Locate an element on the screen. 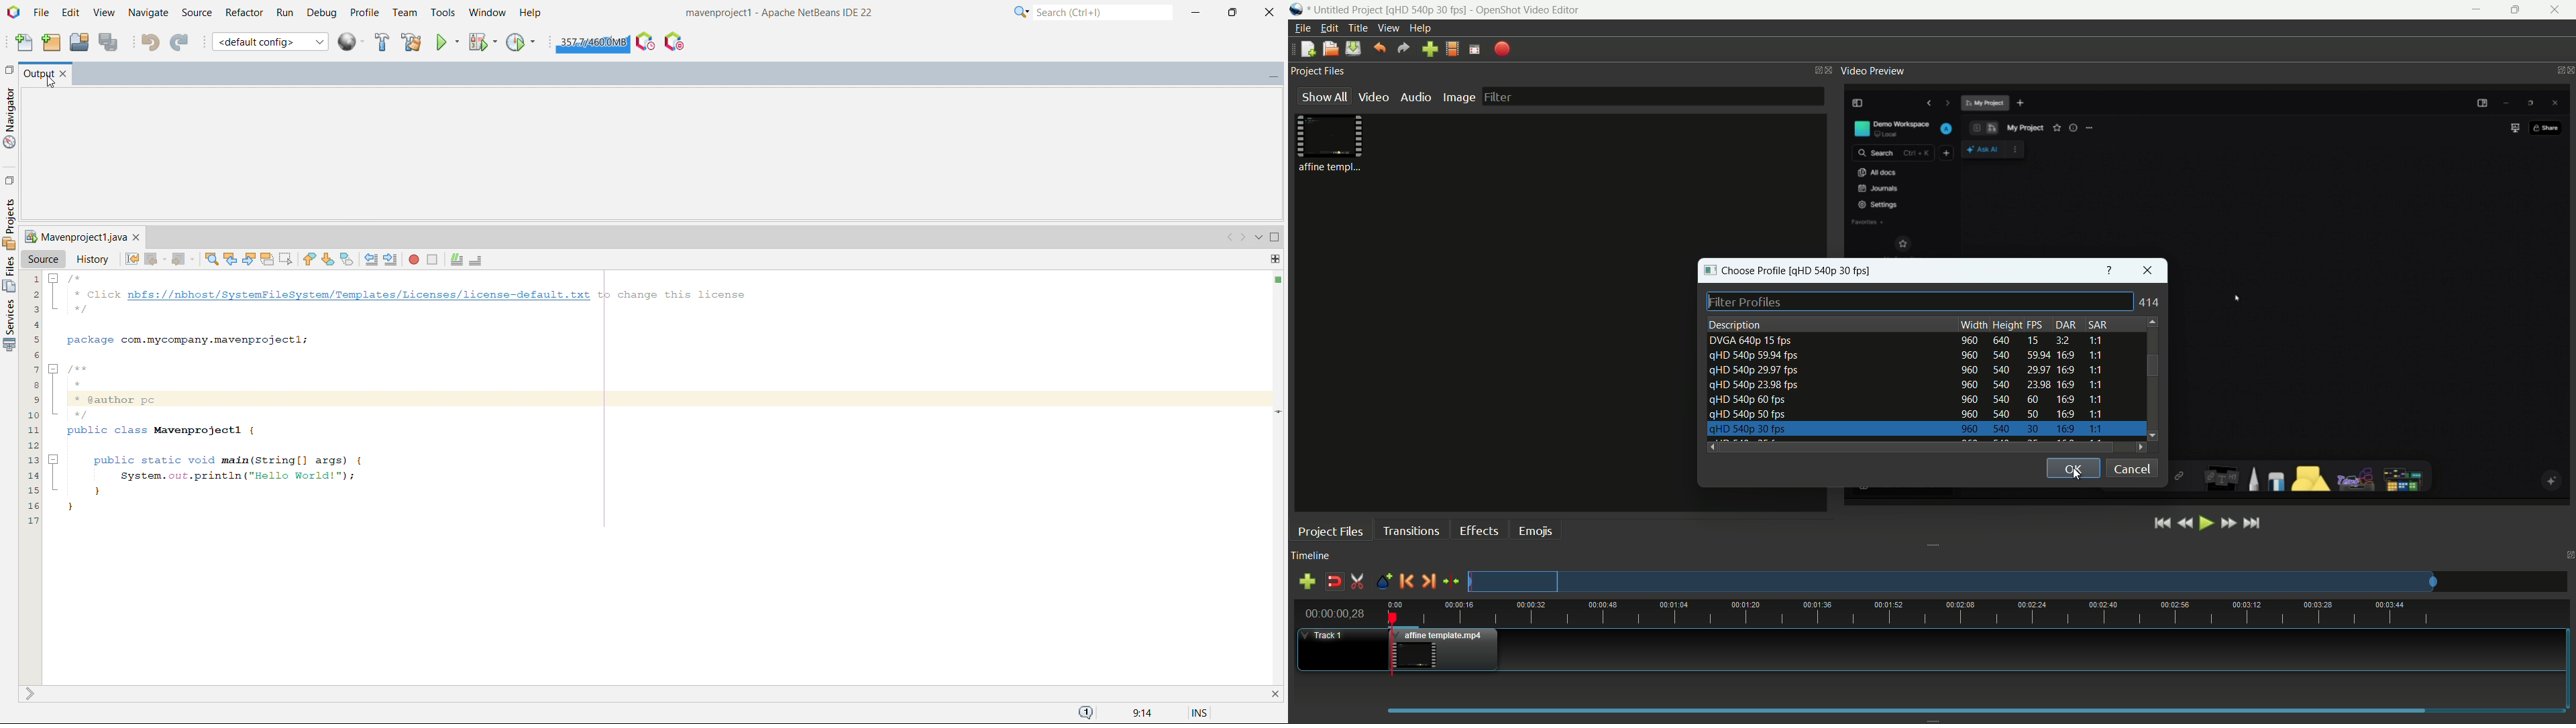  project window is located at coordinates (74, 237).